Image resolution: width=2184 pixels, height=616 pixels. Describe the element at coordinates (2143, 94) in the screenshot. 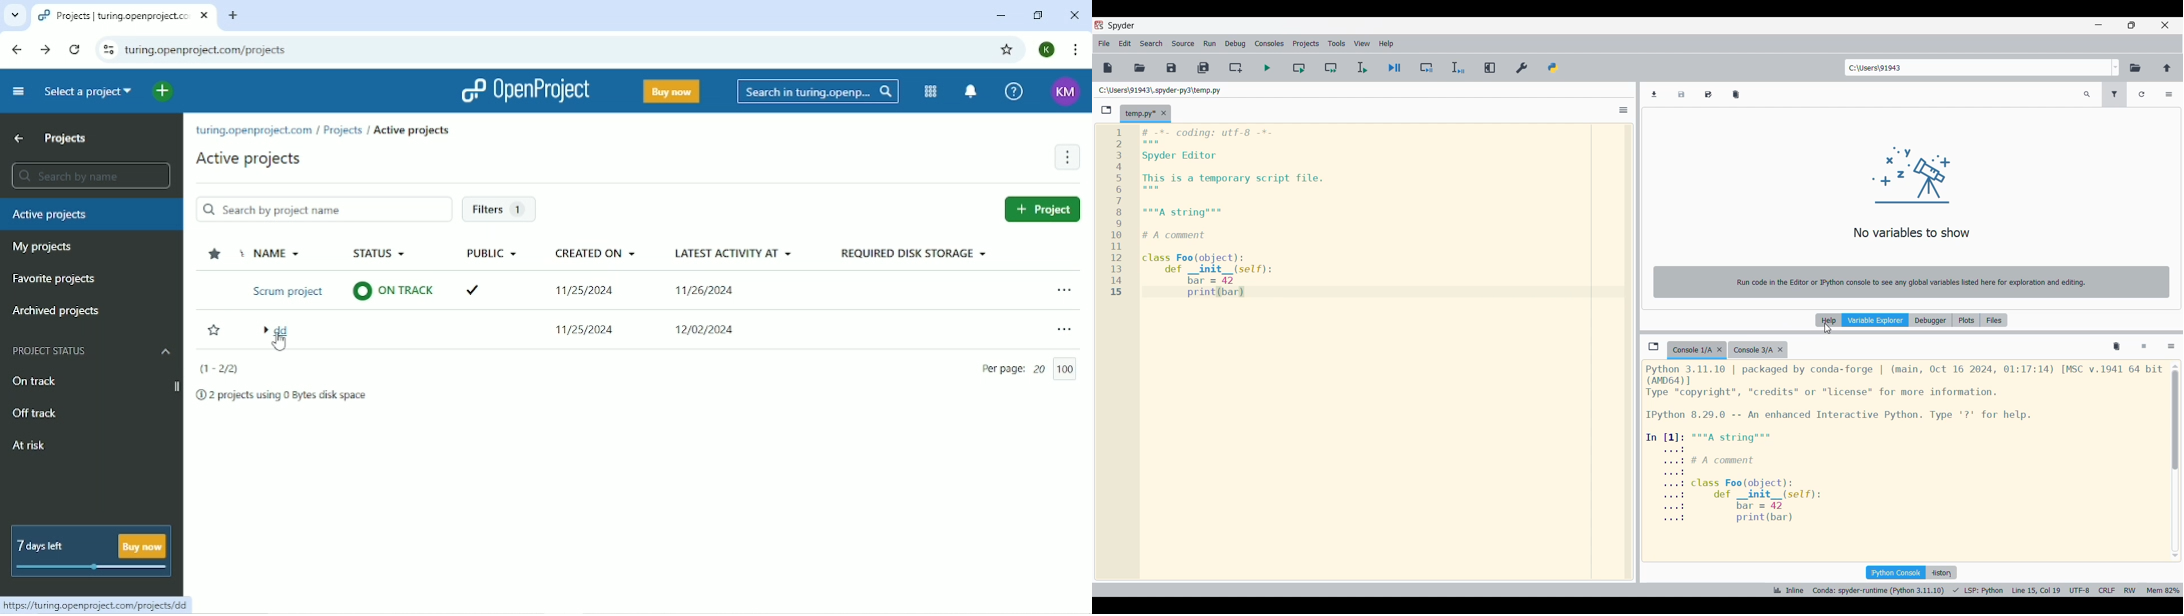

I see `Refresh variables` at that location.